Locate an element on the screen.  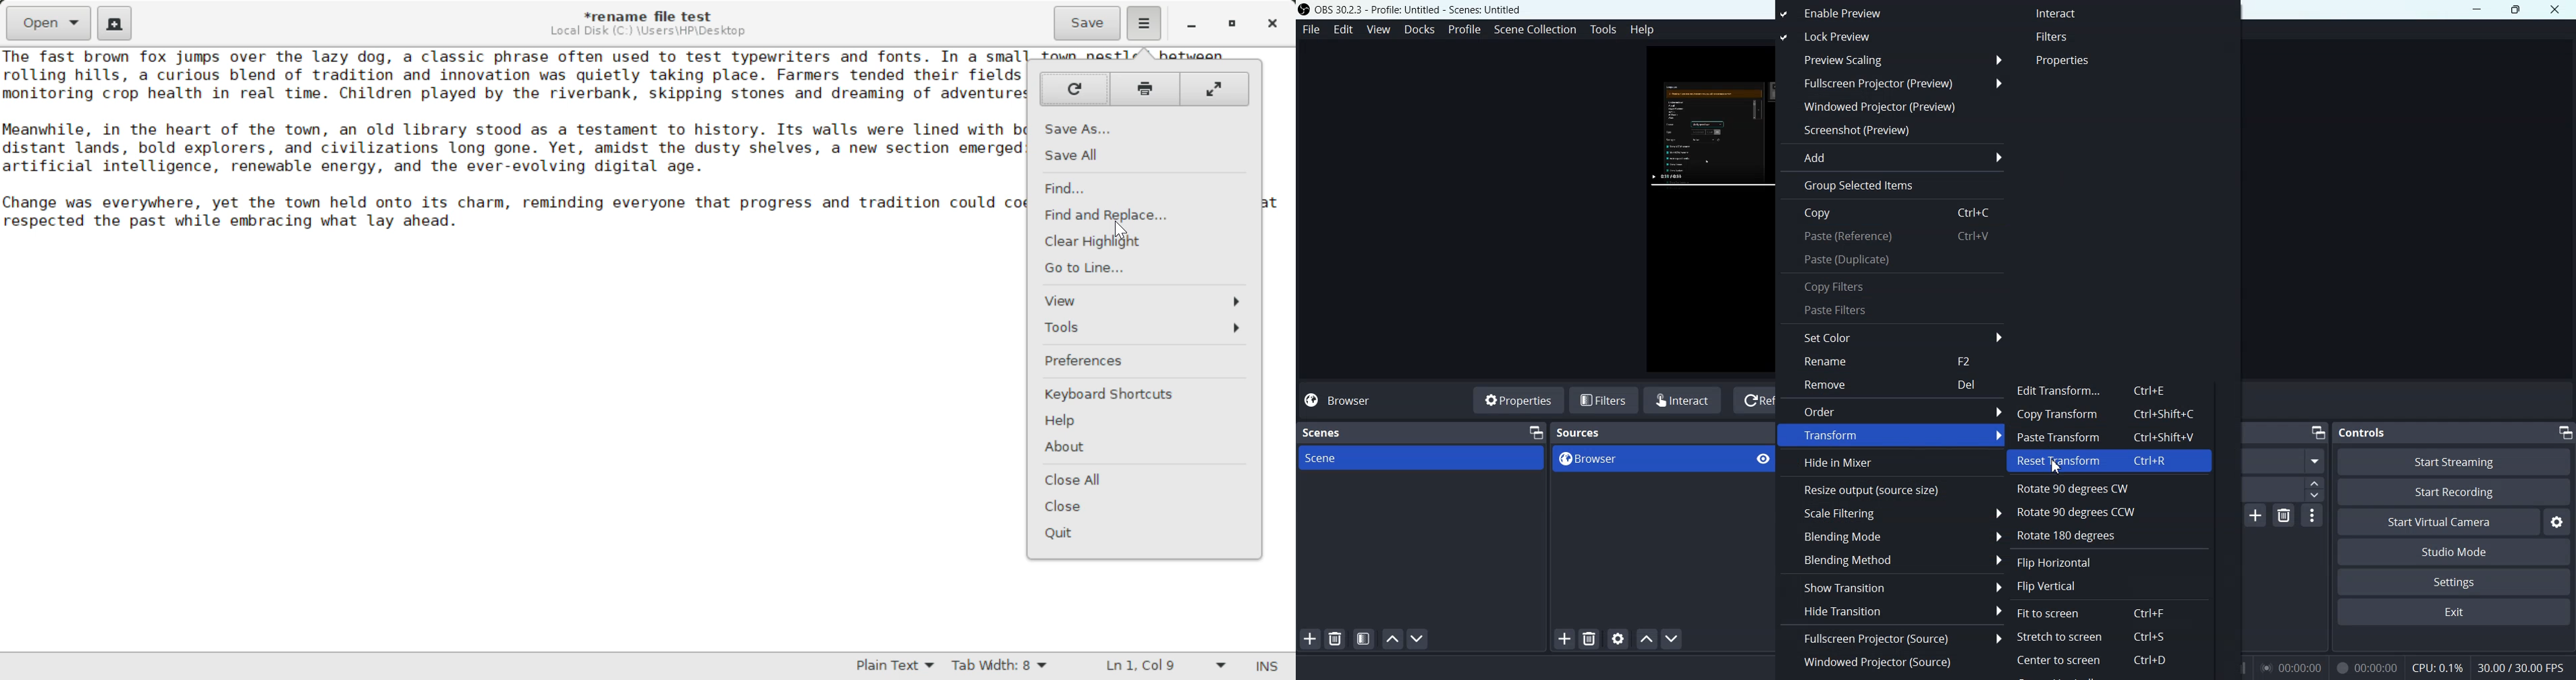
Fit to screen is located at coordinates (2089, 613).